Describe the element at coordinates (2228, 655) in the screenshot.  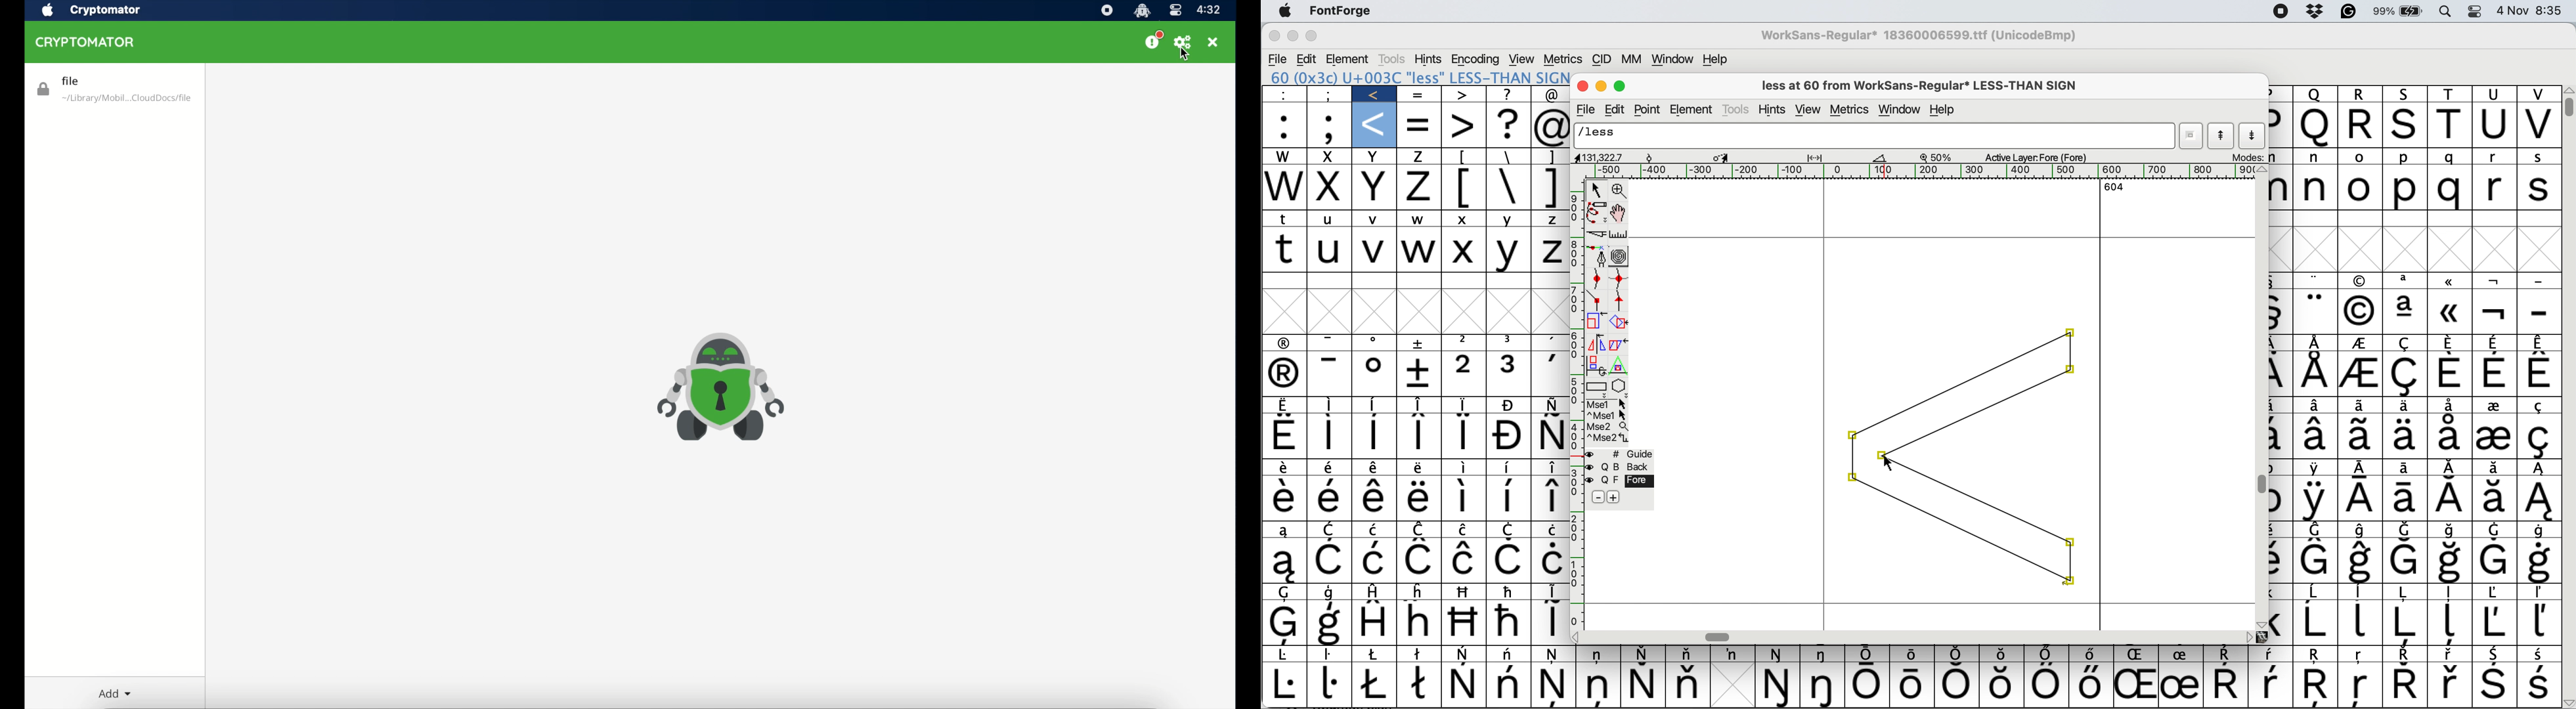
I see `Symbol` at that location.